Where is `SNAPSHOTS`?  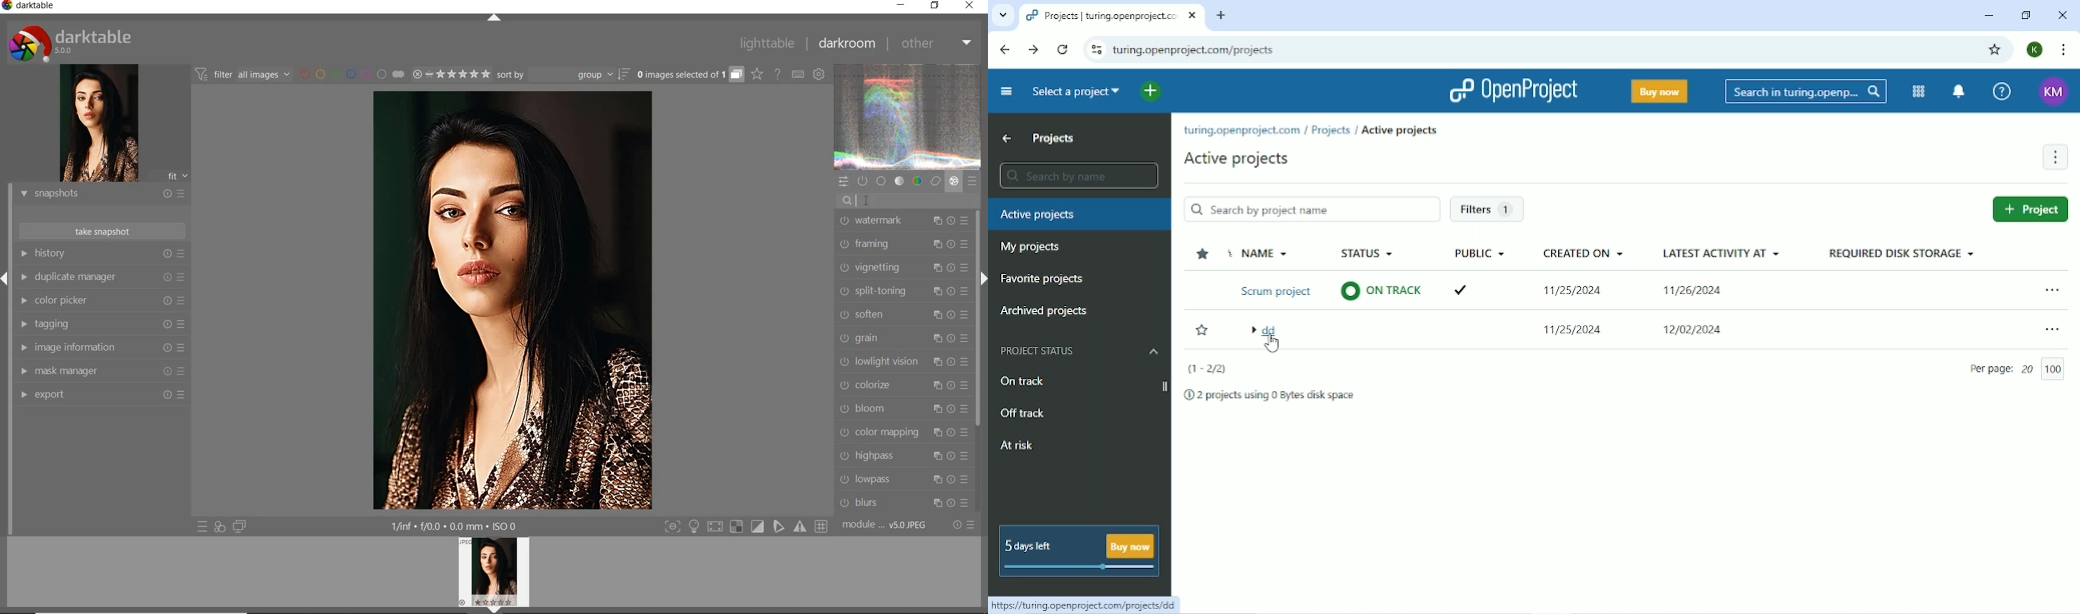
SNAPSHOTS is located at coordinates (100, 195).